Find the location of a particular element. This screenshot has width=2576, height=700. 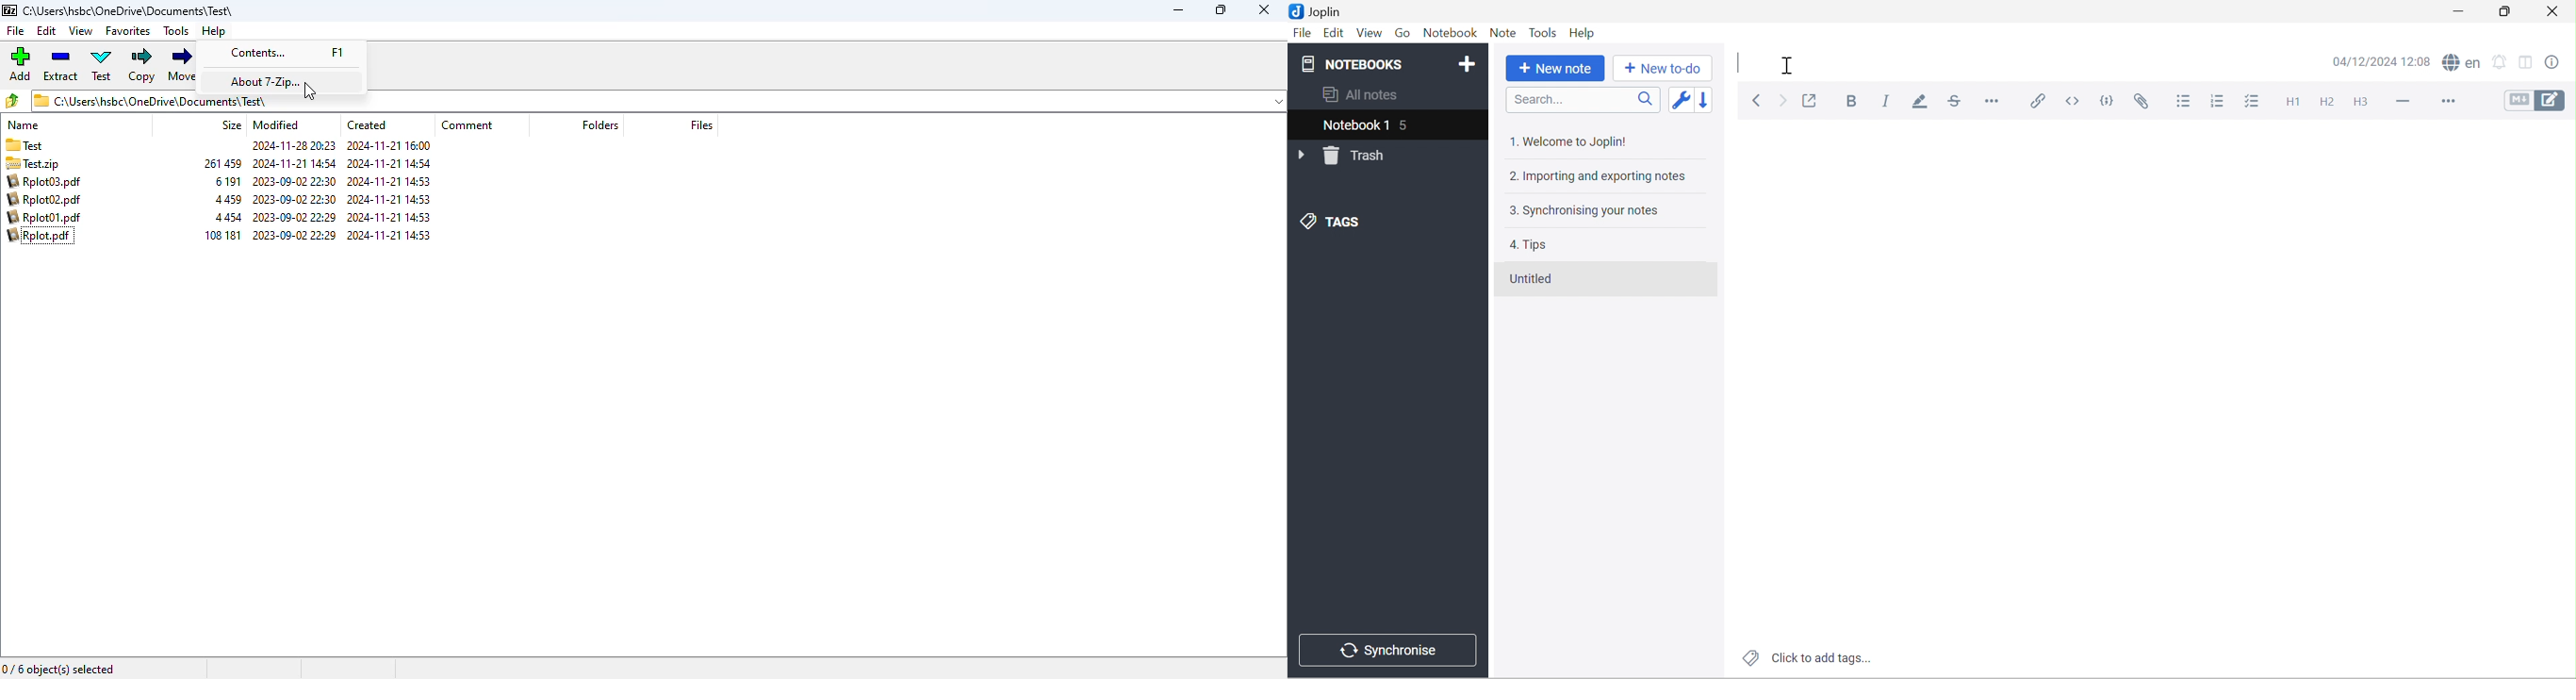

1. Welcome to Joplin! is located at coordinates (1572, 142).